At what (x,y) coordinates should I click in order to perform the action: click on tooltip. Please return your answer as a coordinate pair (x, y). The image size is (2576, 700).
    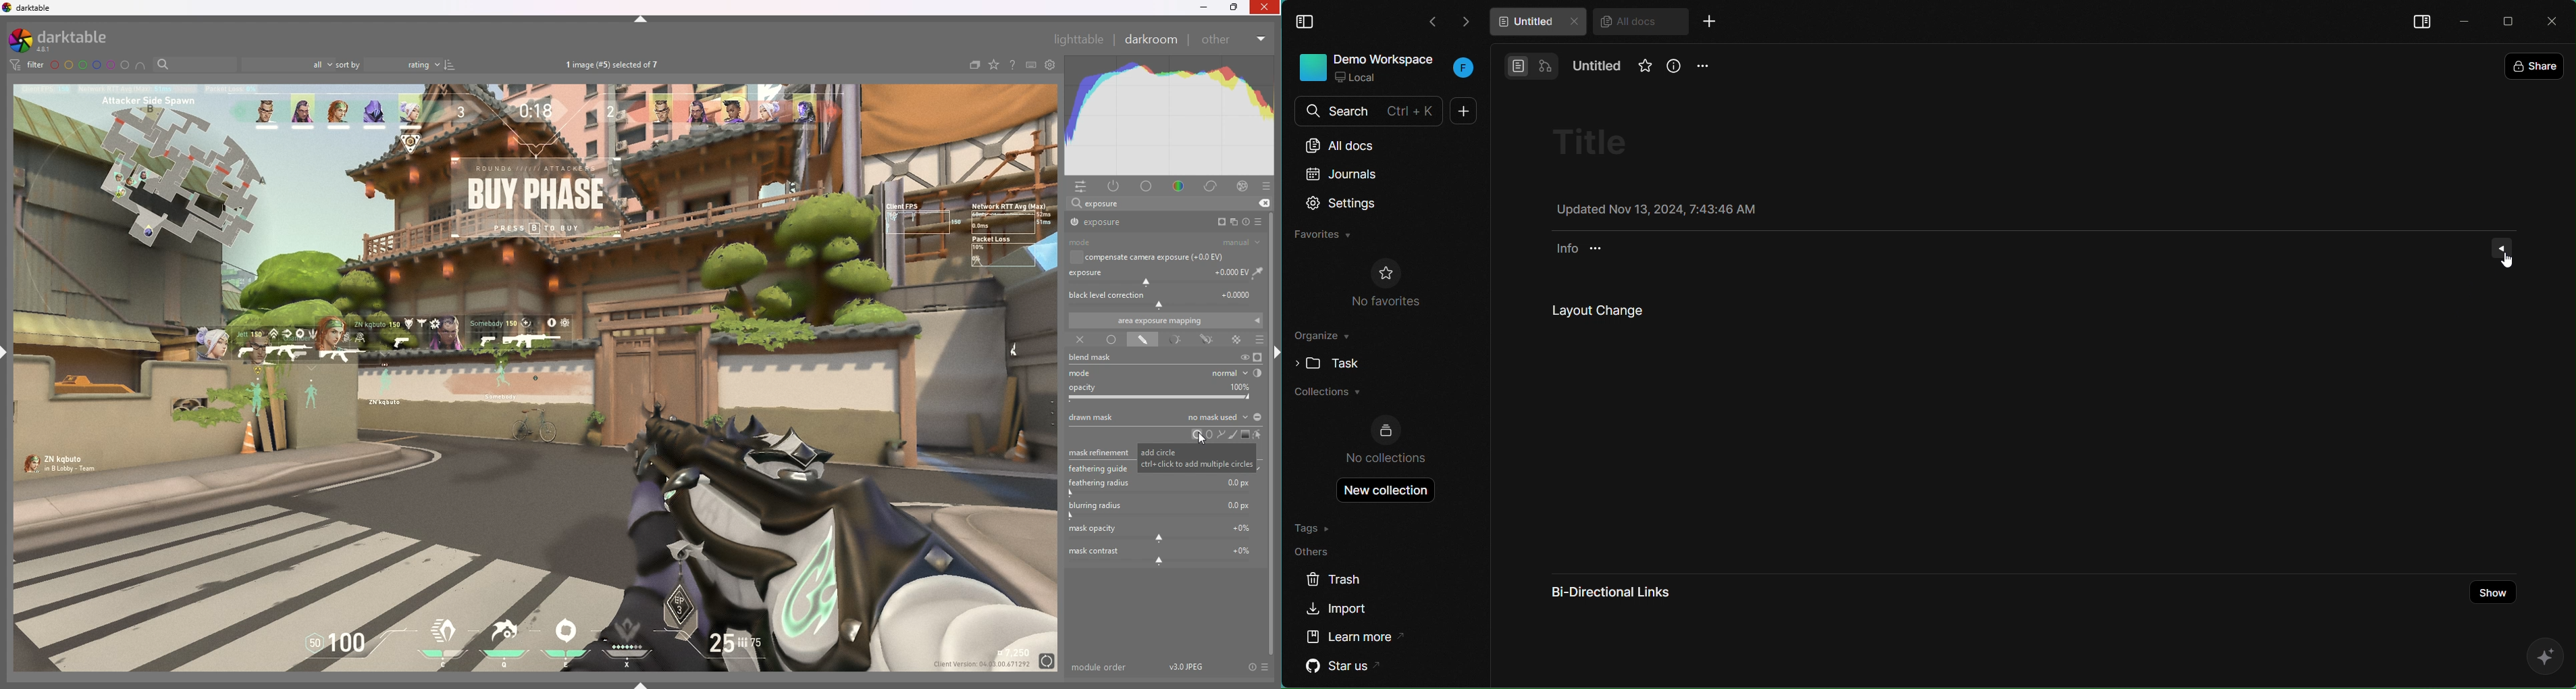
    Looking at the image, I should click on (1197, 457).